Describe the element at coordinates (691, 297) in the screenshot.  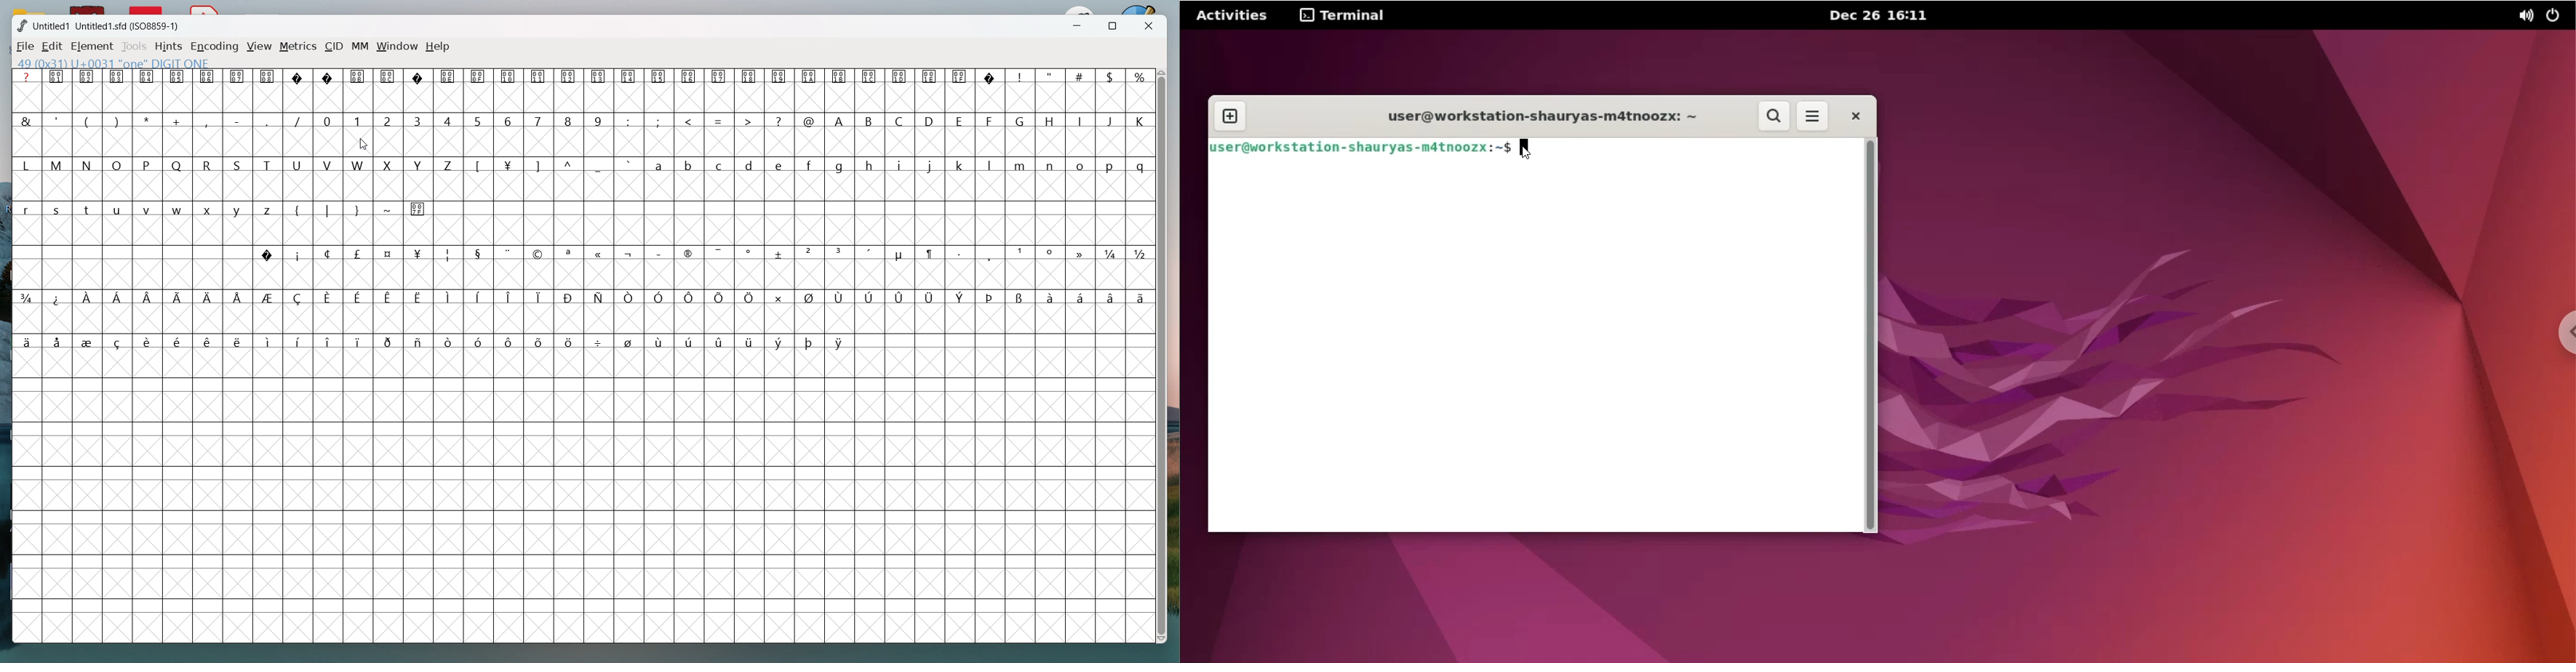
I see `symbol` at that location.